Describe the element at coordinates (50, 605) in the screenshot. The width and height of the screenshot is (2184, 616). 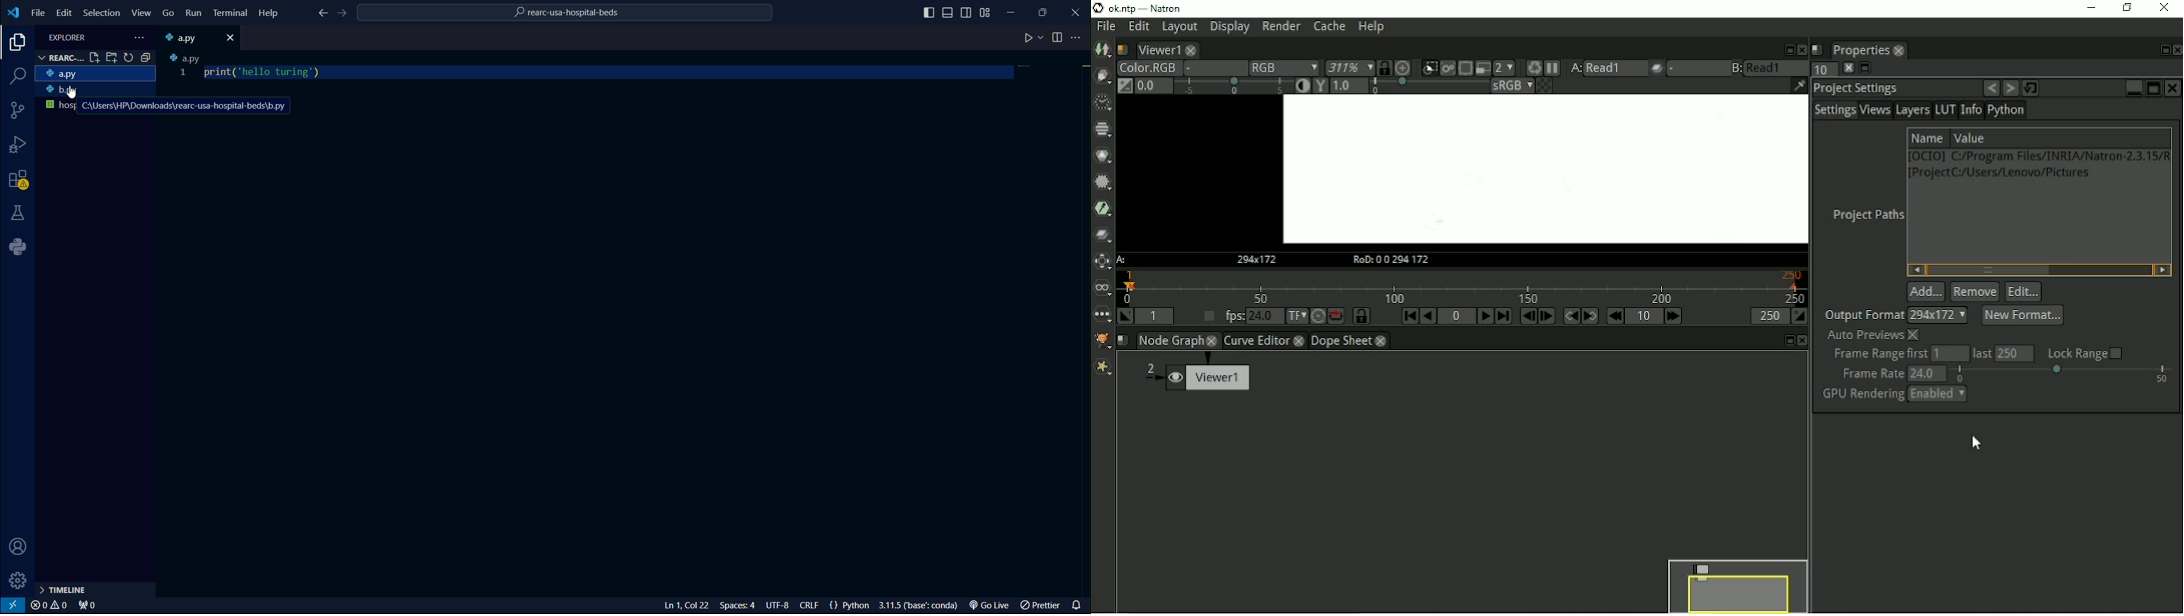
I see `problems` at that location.